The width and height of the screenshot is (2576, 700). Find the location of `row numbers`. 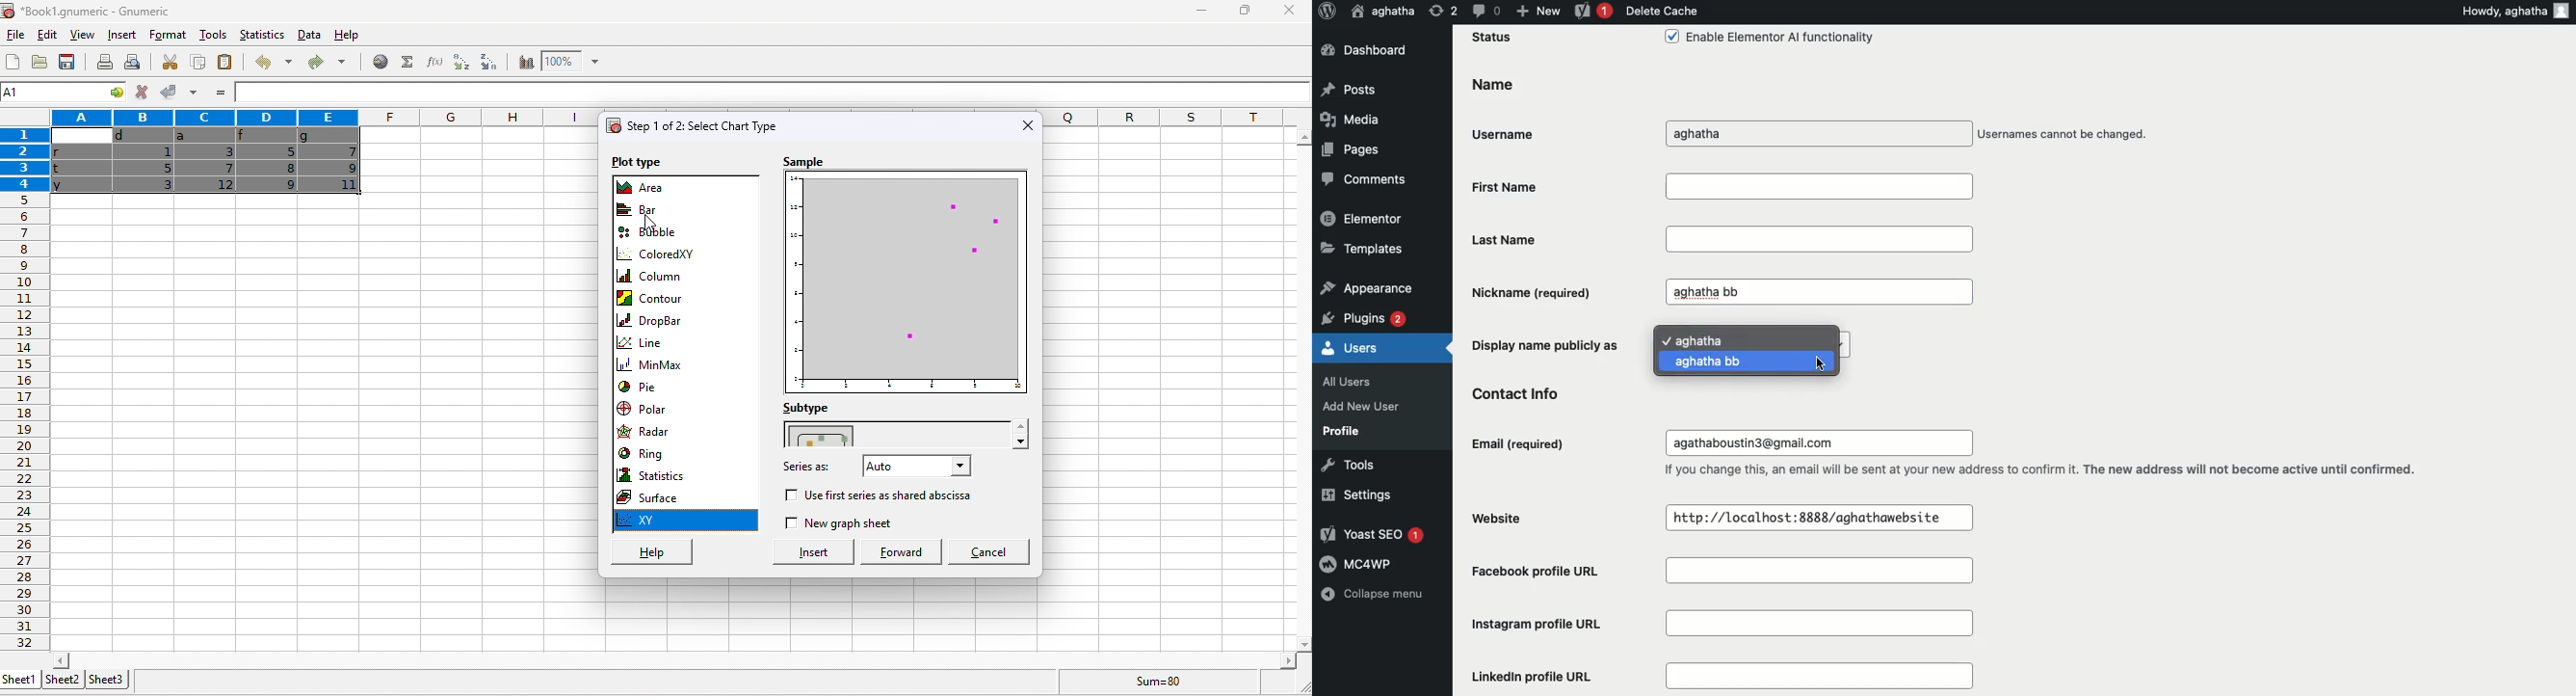

row numbers is located at coordinates (28, 422).